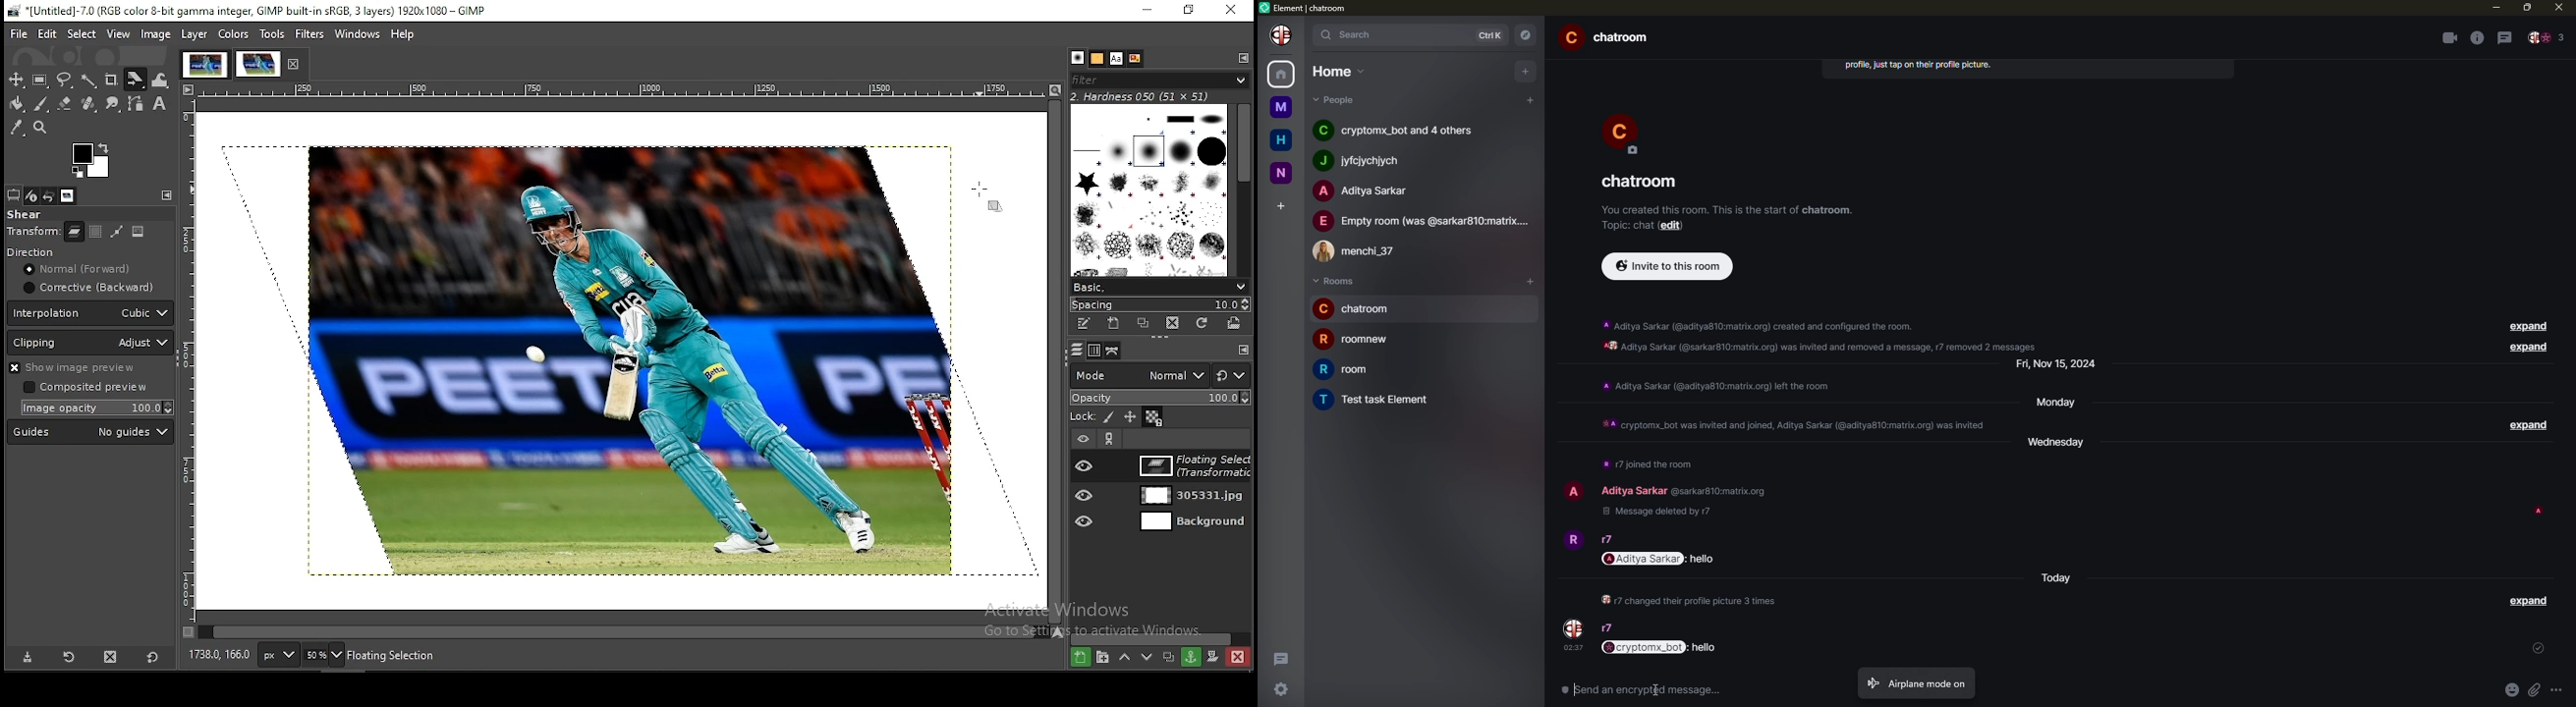 The height and width of the screenshot is (728, 2576). Describe the element at coordinates (1623, 132) in the screenshot. I see `profile` at that location.